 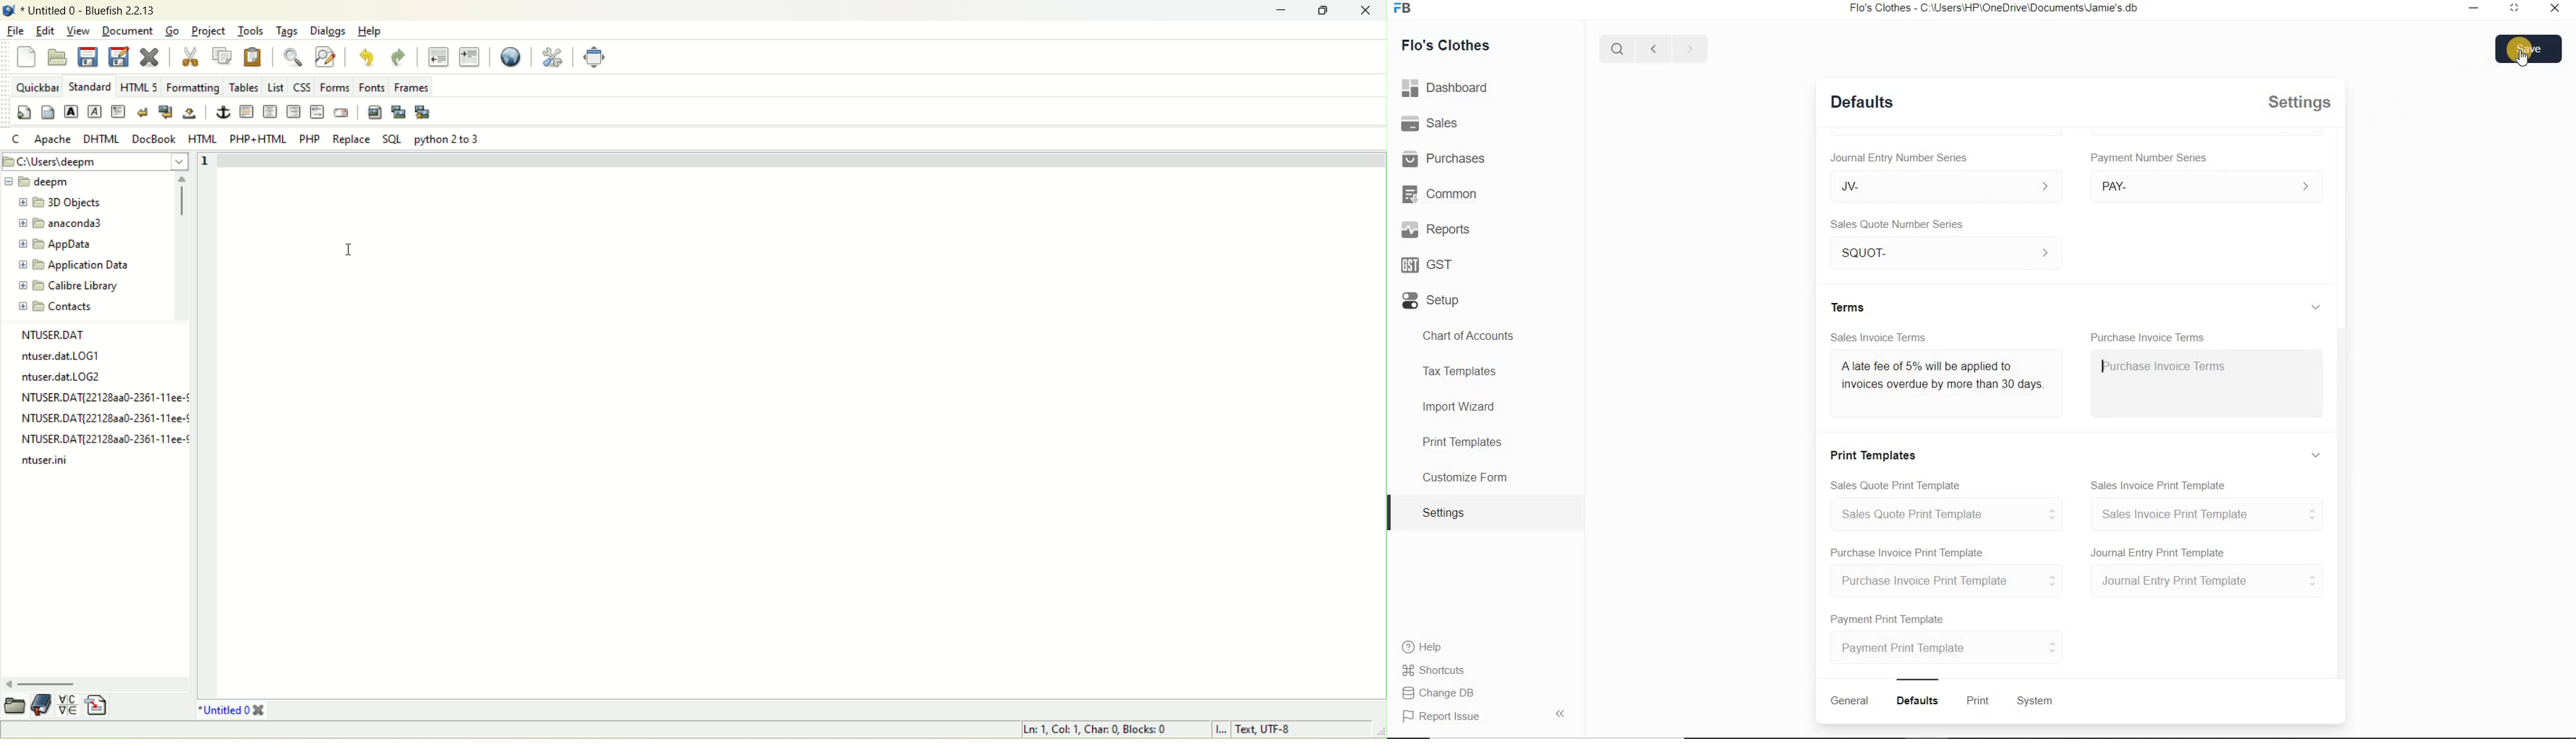 I want to click on document, so click(x=130, y=29).